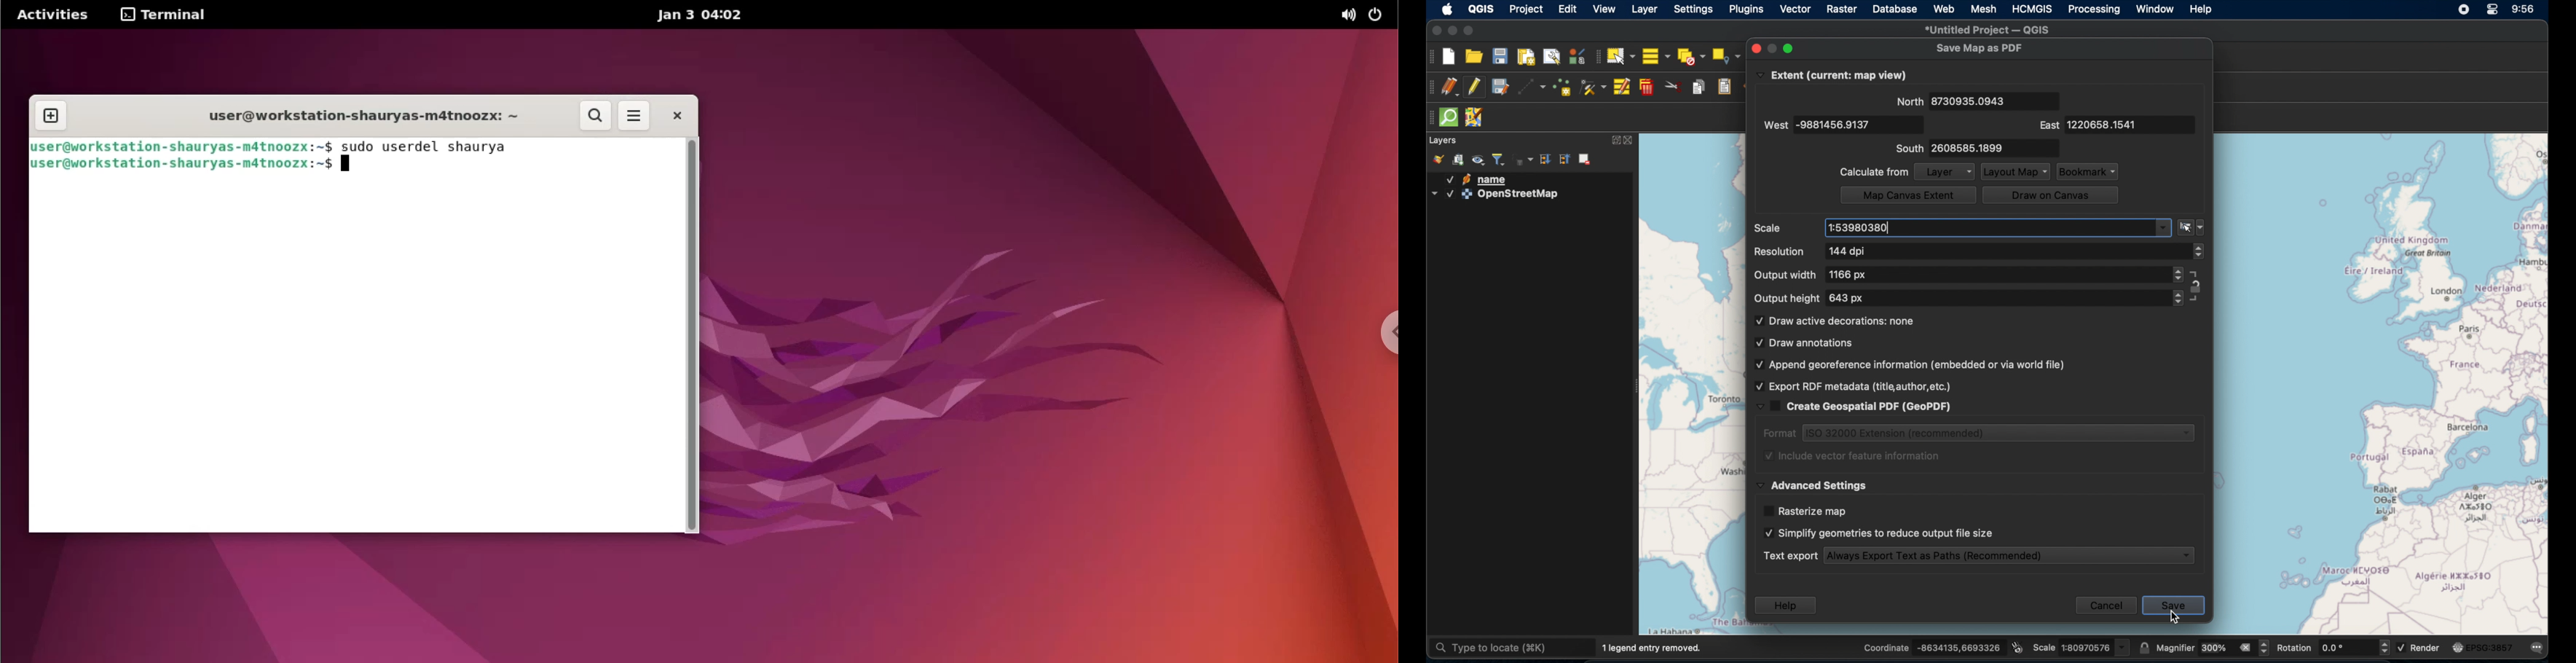 Image resolution: width=2576 pixels, height=672 pixels. I want to click on new project, so click(1450, 58).